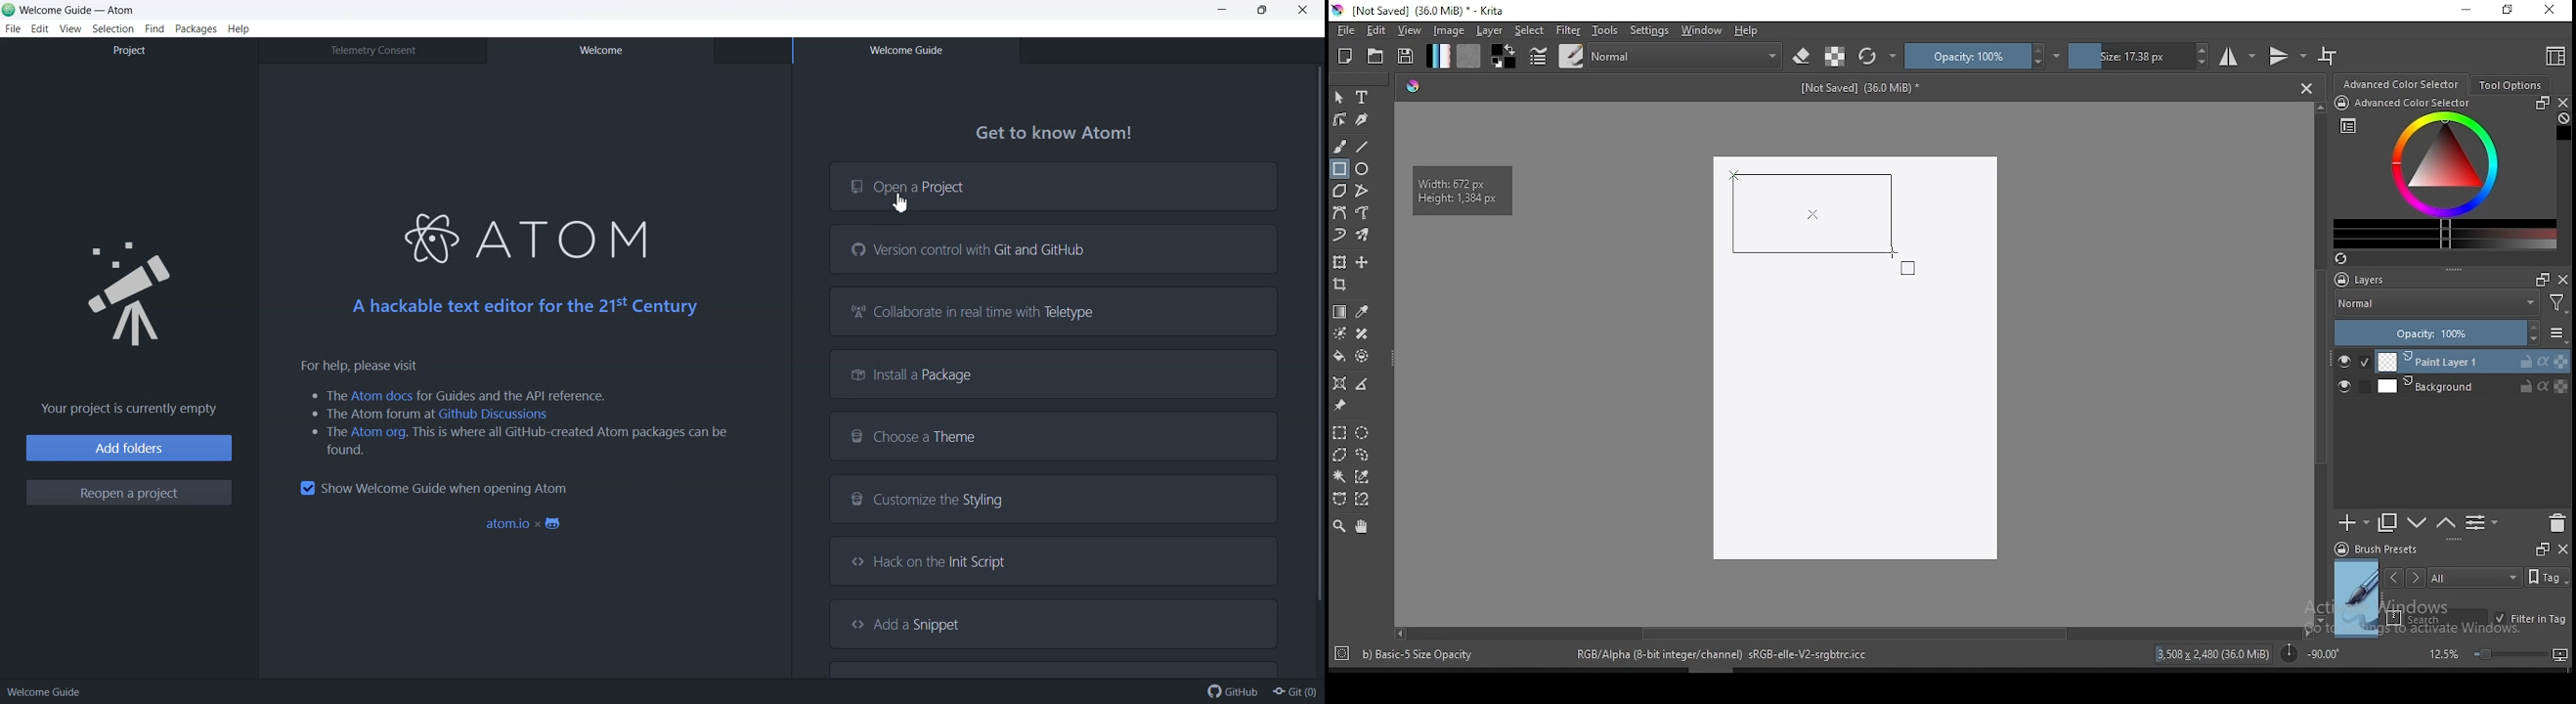  I want to click on save, so click(1406, 57).